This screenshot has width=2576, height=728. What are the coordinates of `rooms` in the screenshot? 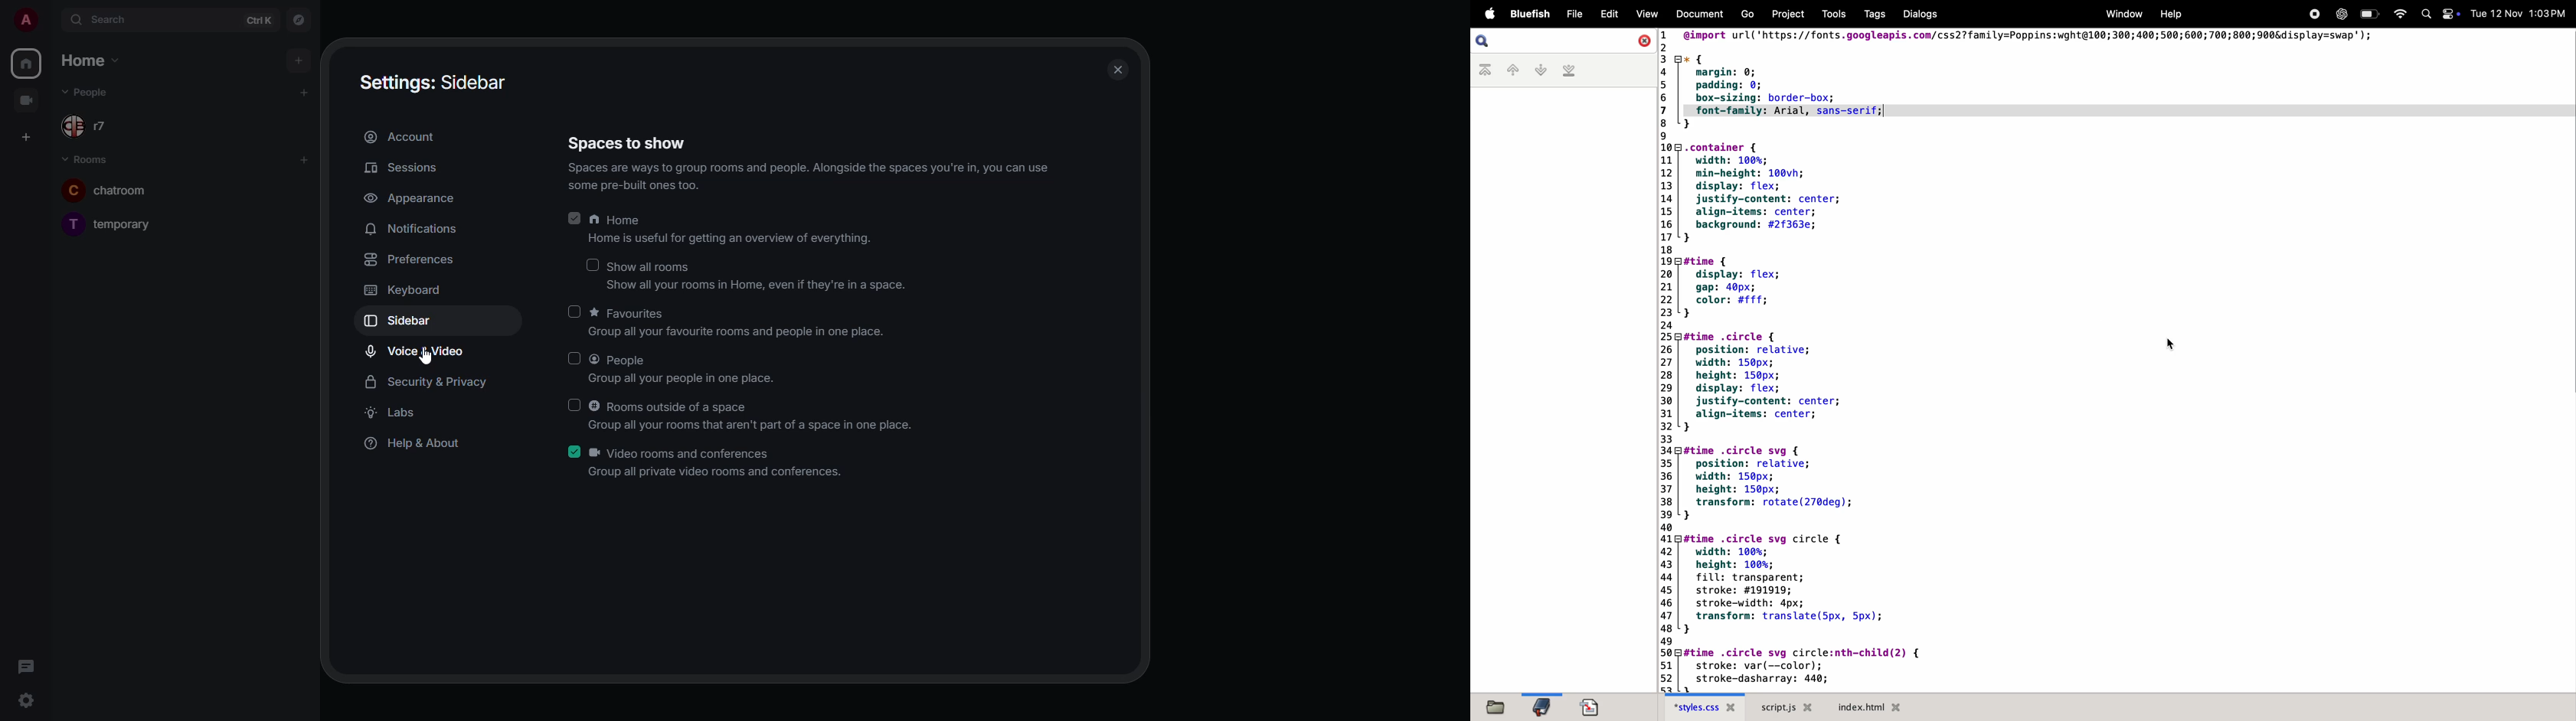 It's located at (89, 160).